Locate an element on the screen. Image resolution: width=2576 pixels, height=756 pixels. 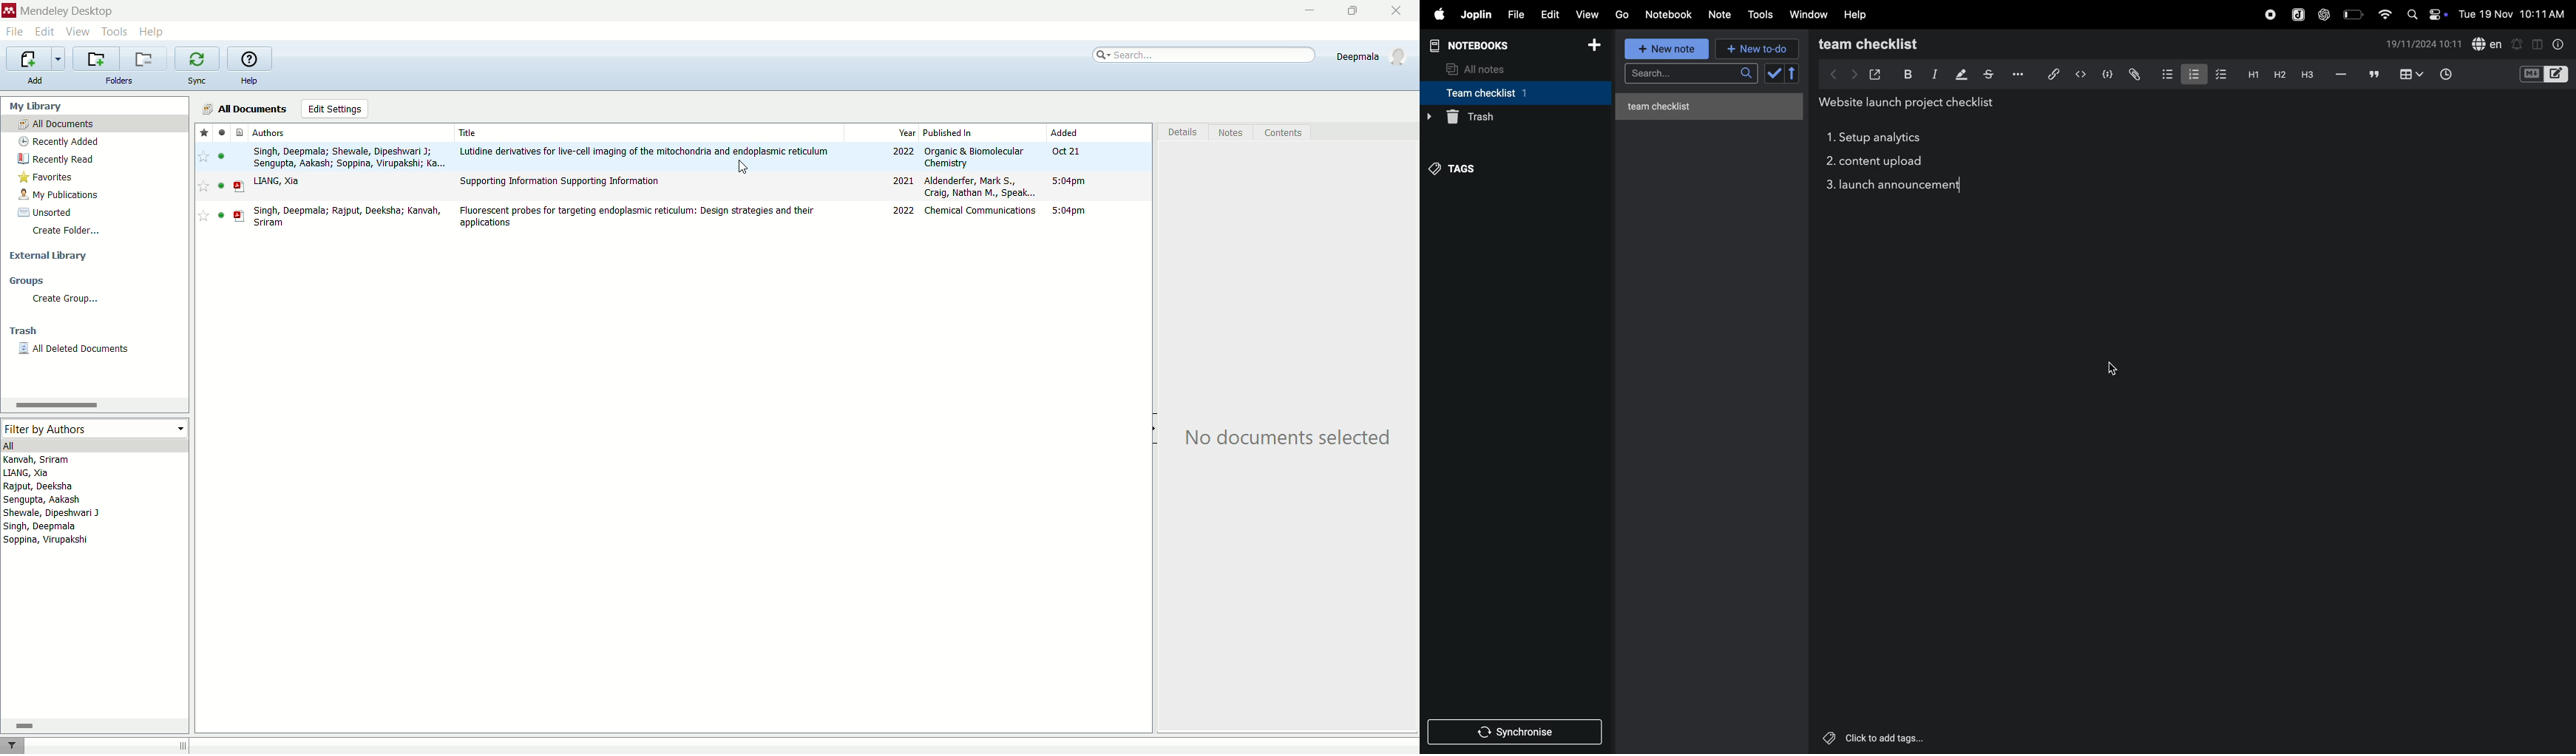
favorites is located at coordinates (204, 132).